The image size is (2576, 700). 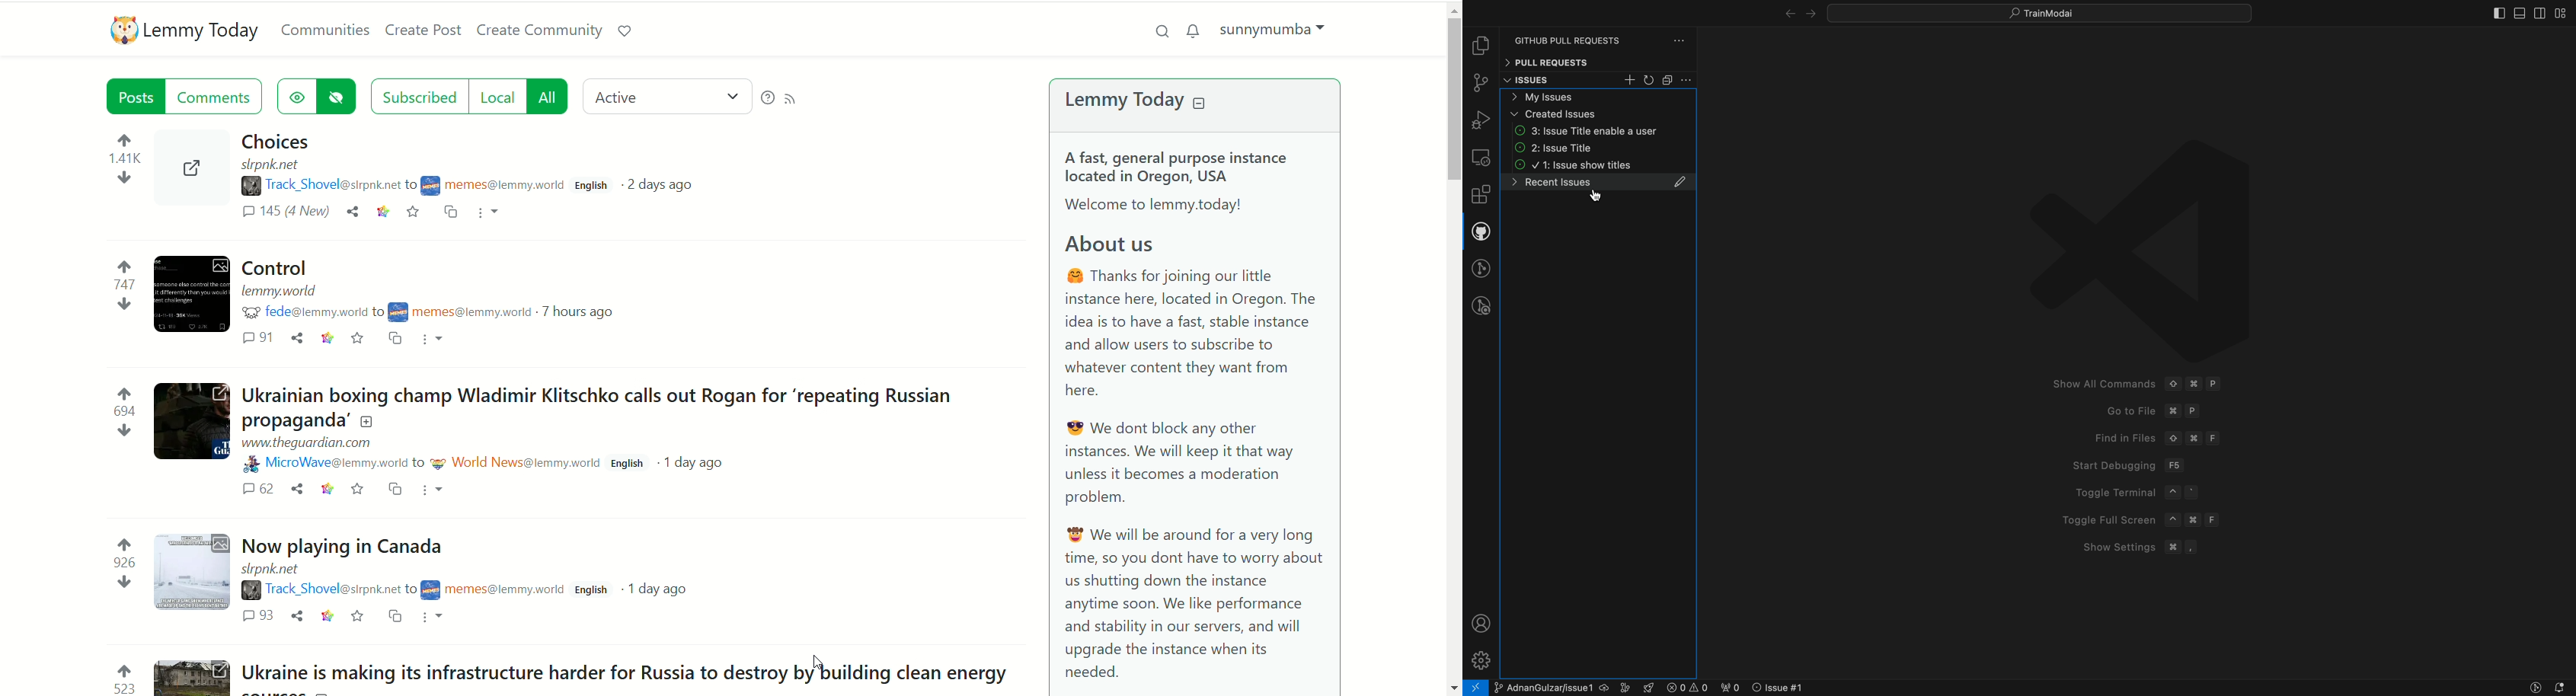 What do you see at coordinates (491, 184) in the screenshot?
I see `community` at bounding box center [491, 184].